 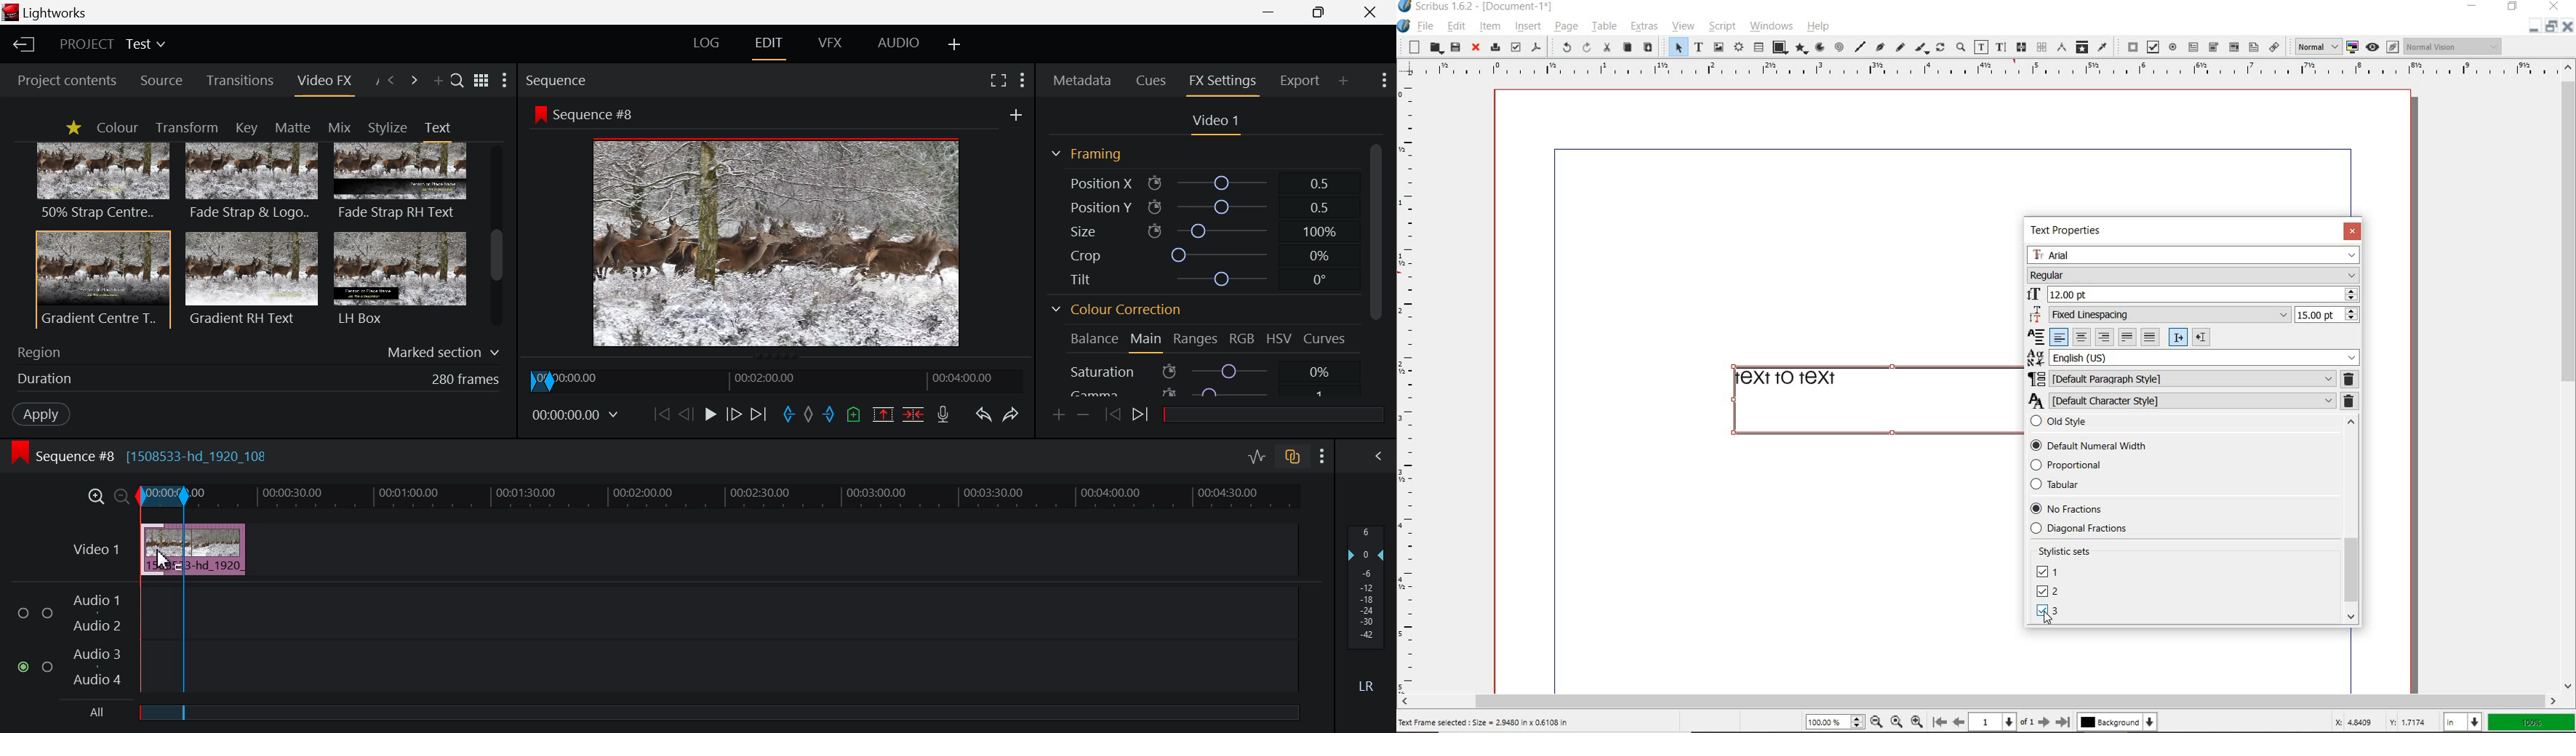 I want to click on close, so click(x=2554, y=6).